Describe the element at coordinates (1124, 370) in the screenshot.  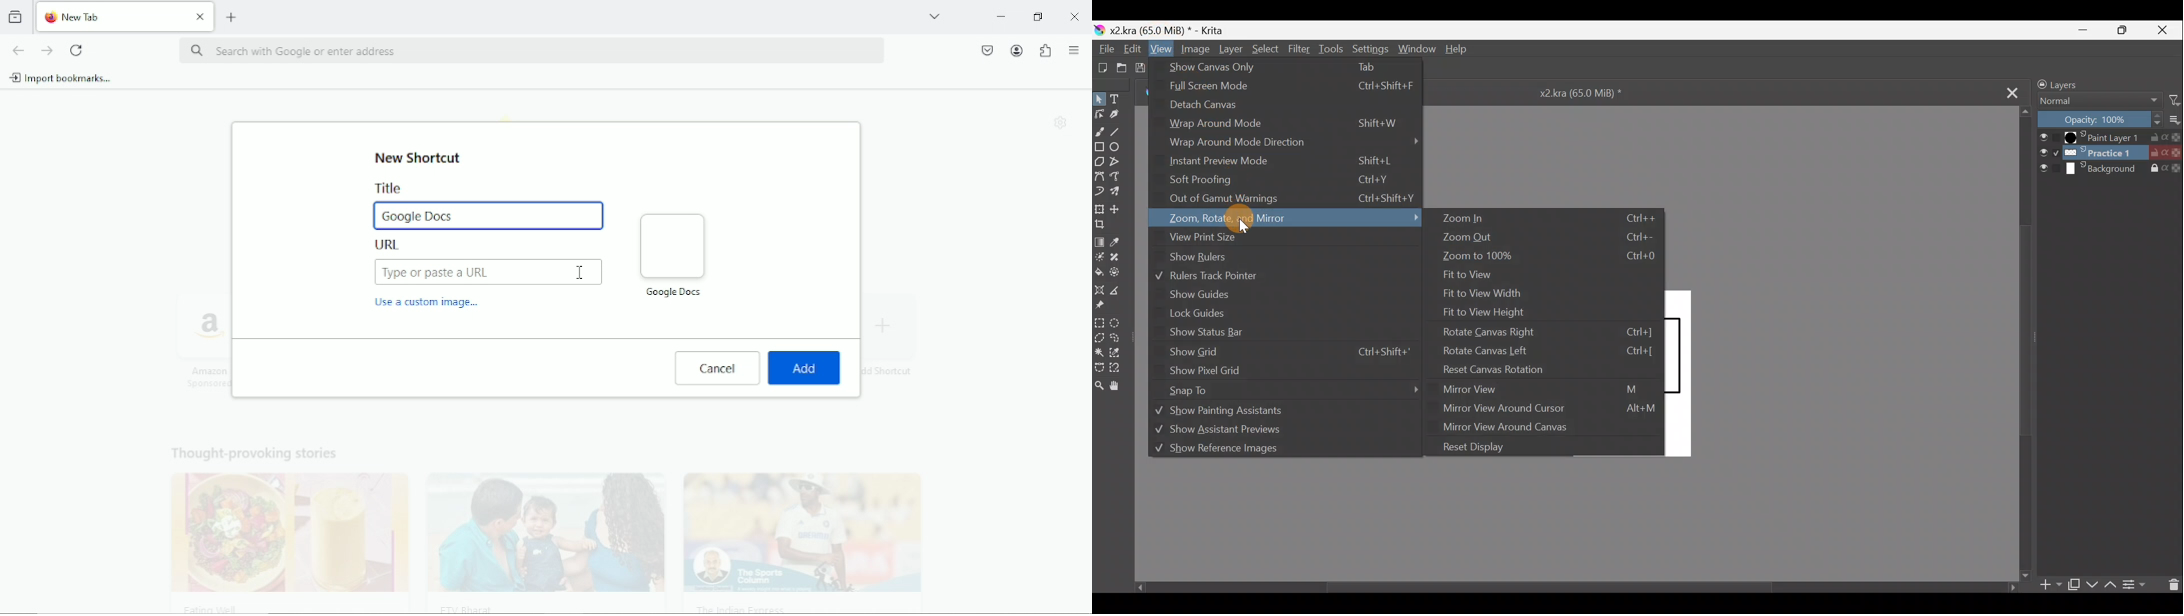
I see `Magnetic curve selection tool` at that location.